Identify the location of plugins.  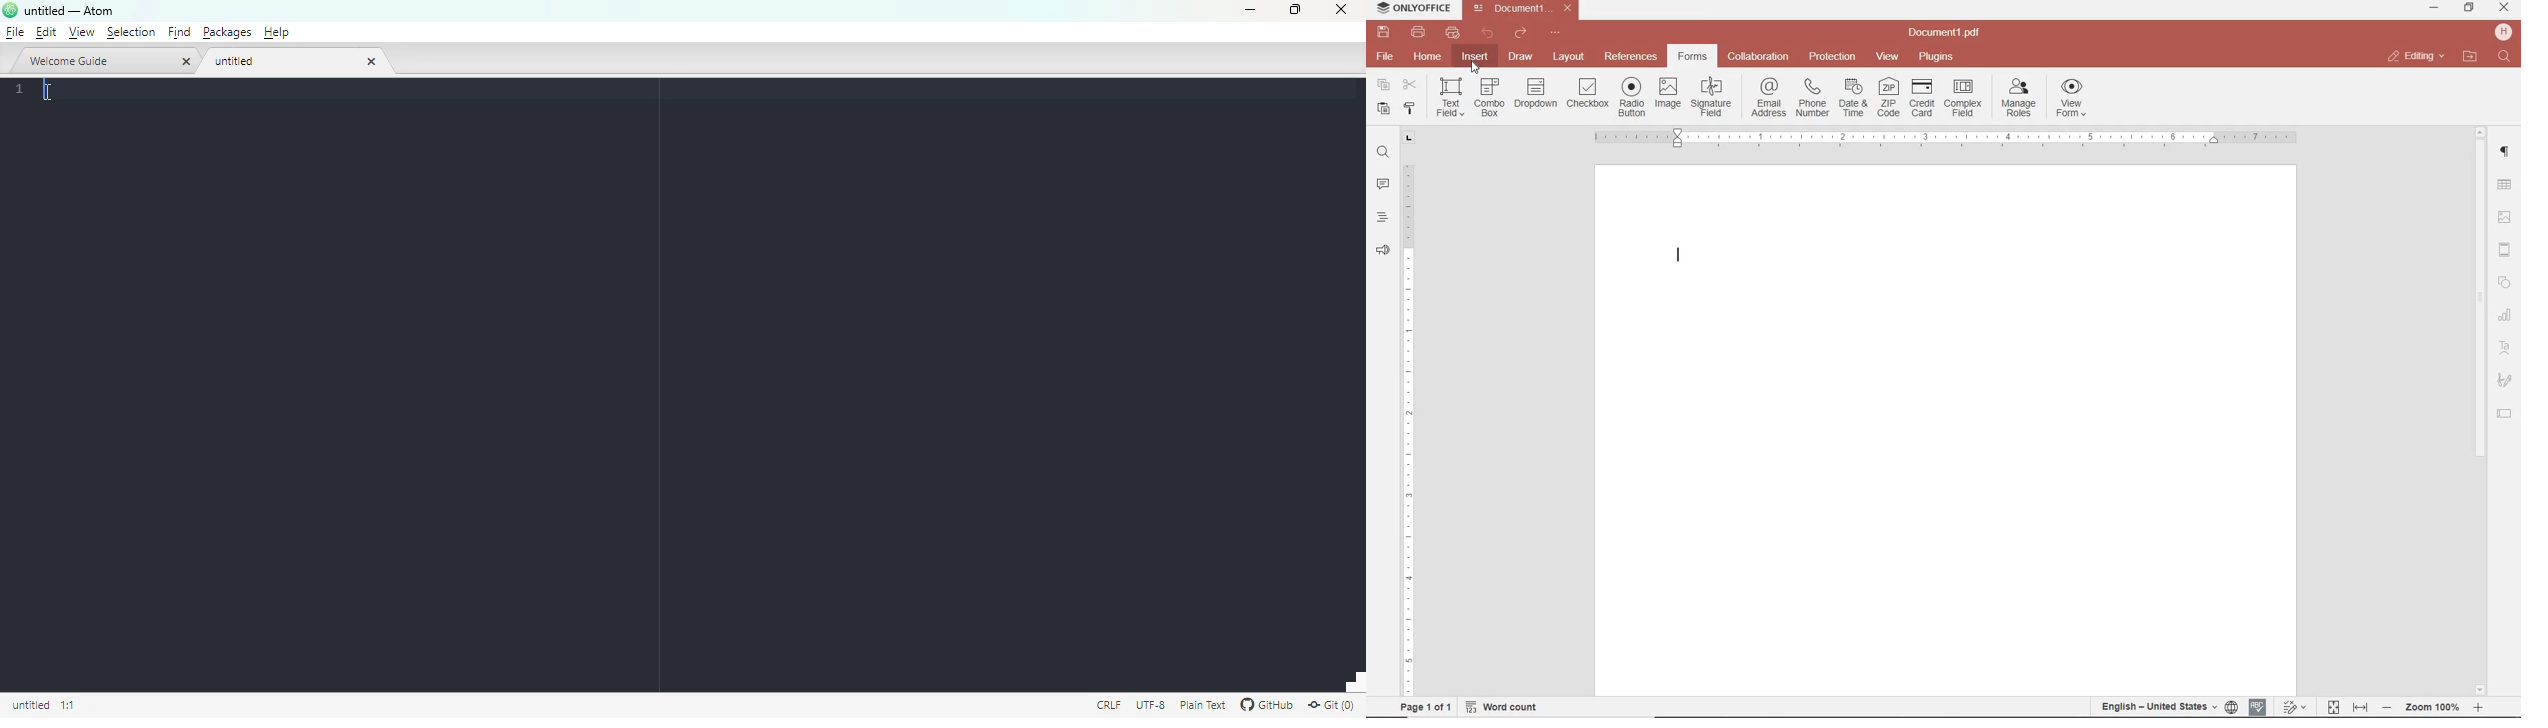
(1939, 57).